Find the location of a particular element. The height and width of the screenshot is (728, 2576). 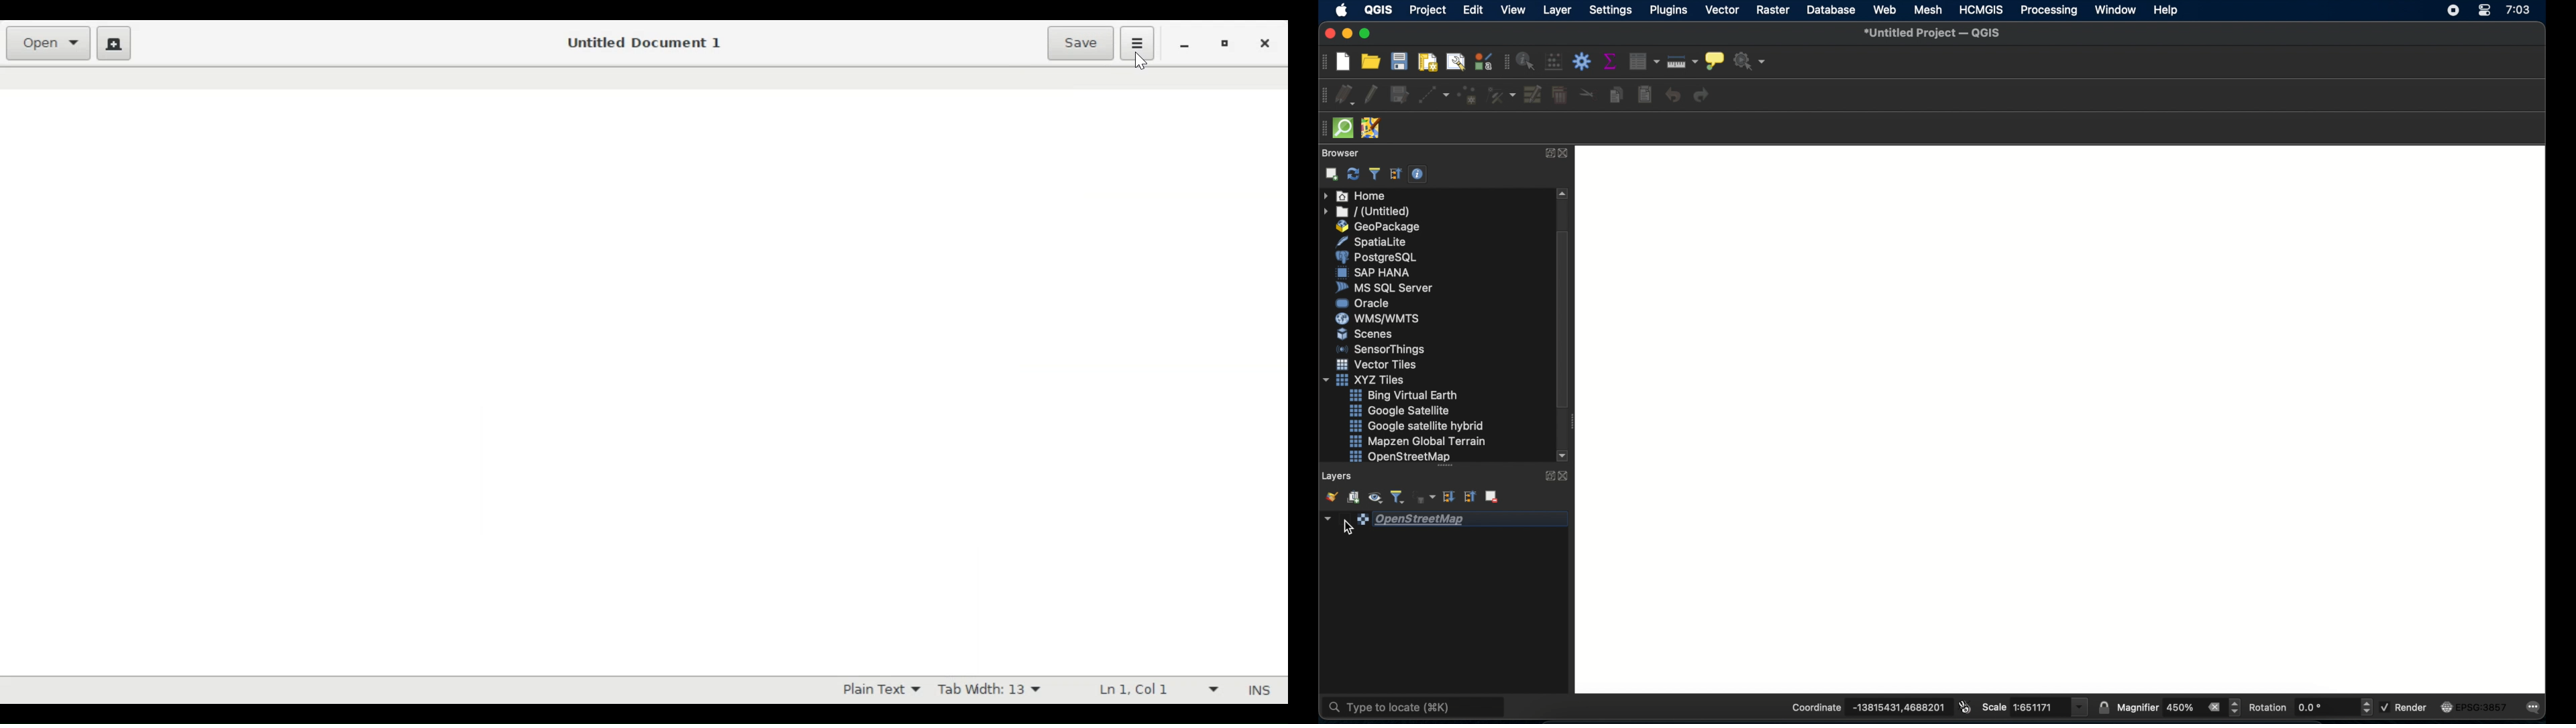

sap hana is located at coordinates (1373, 272).